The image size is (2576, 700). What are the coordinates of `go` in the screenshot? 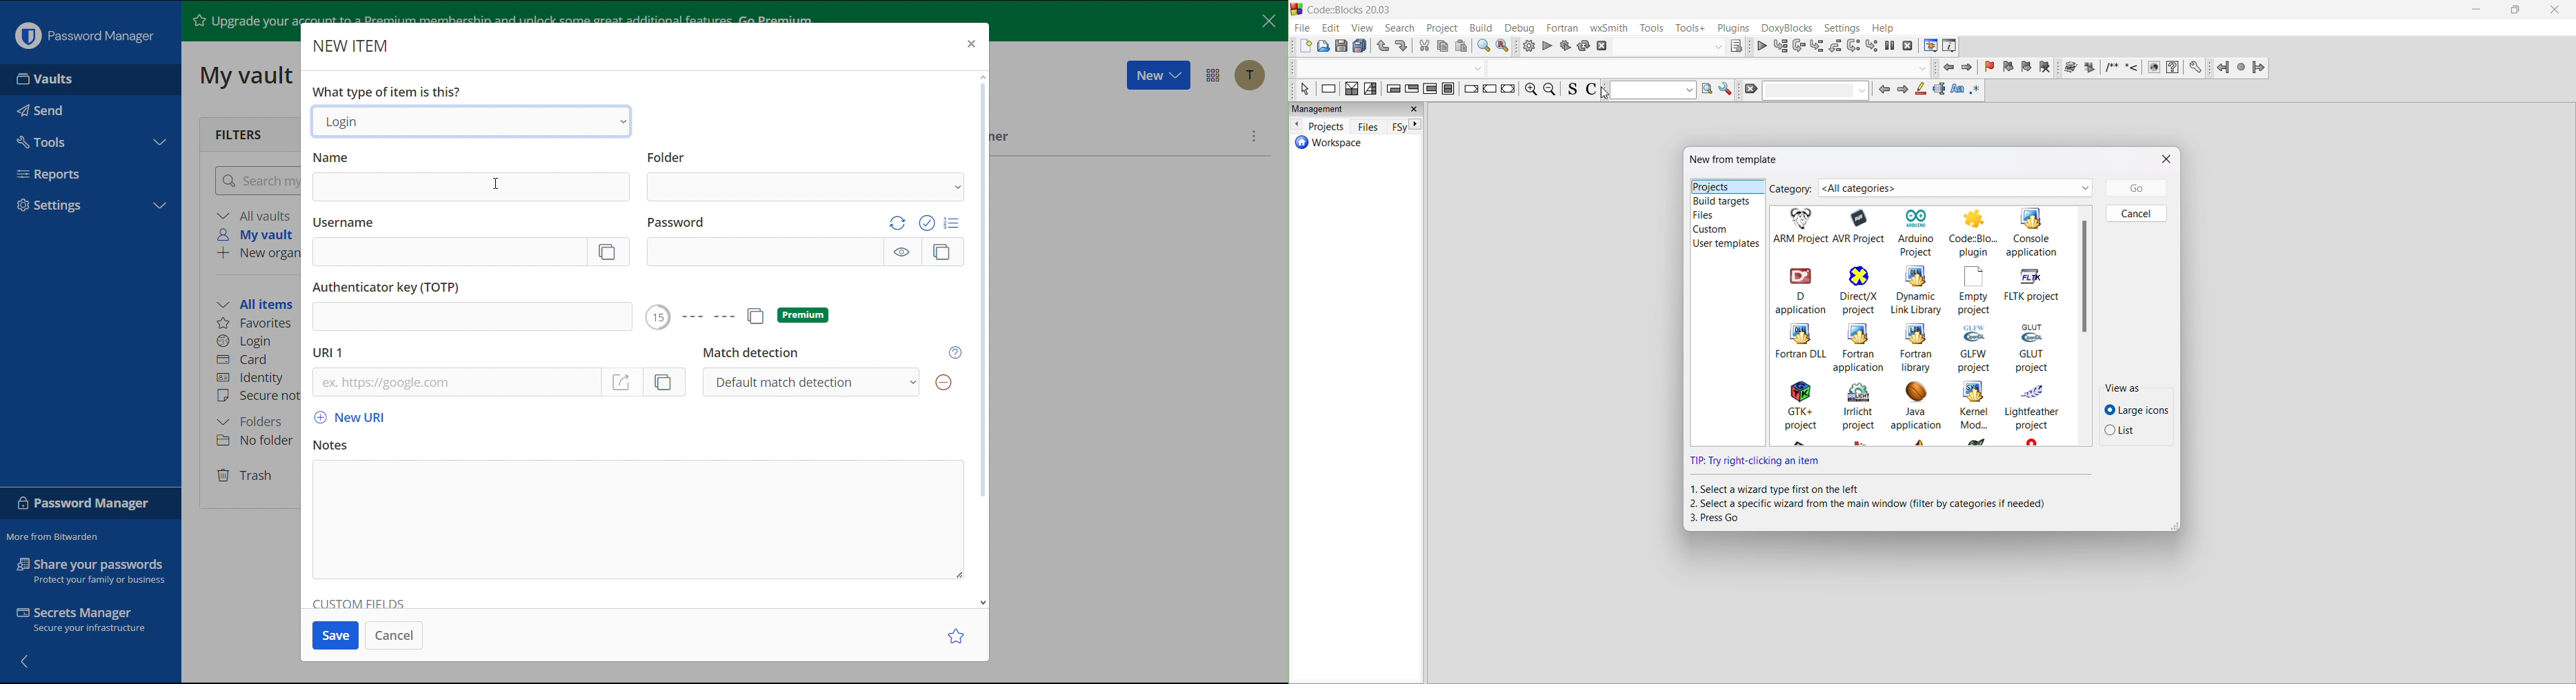 It's located at (2134, 188).